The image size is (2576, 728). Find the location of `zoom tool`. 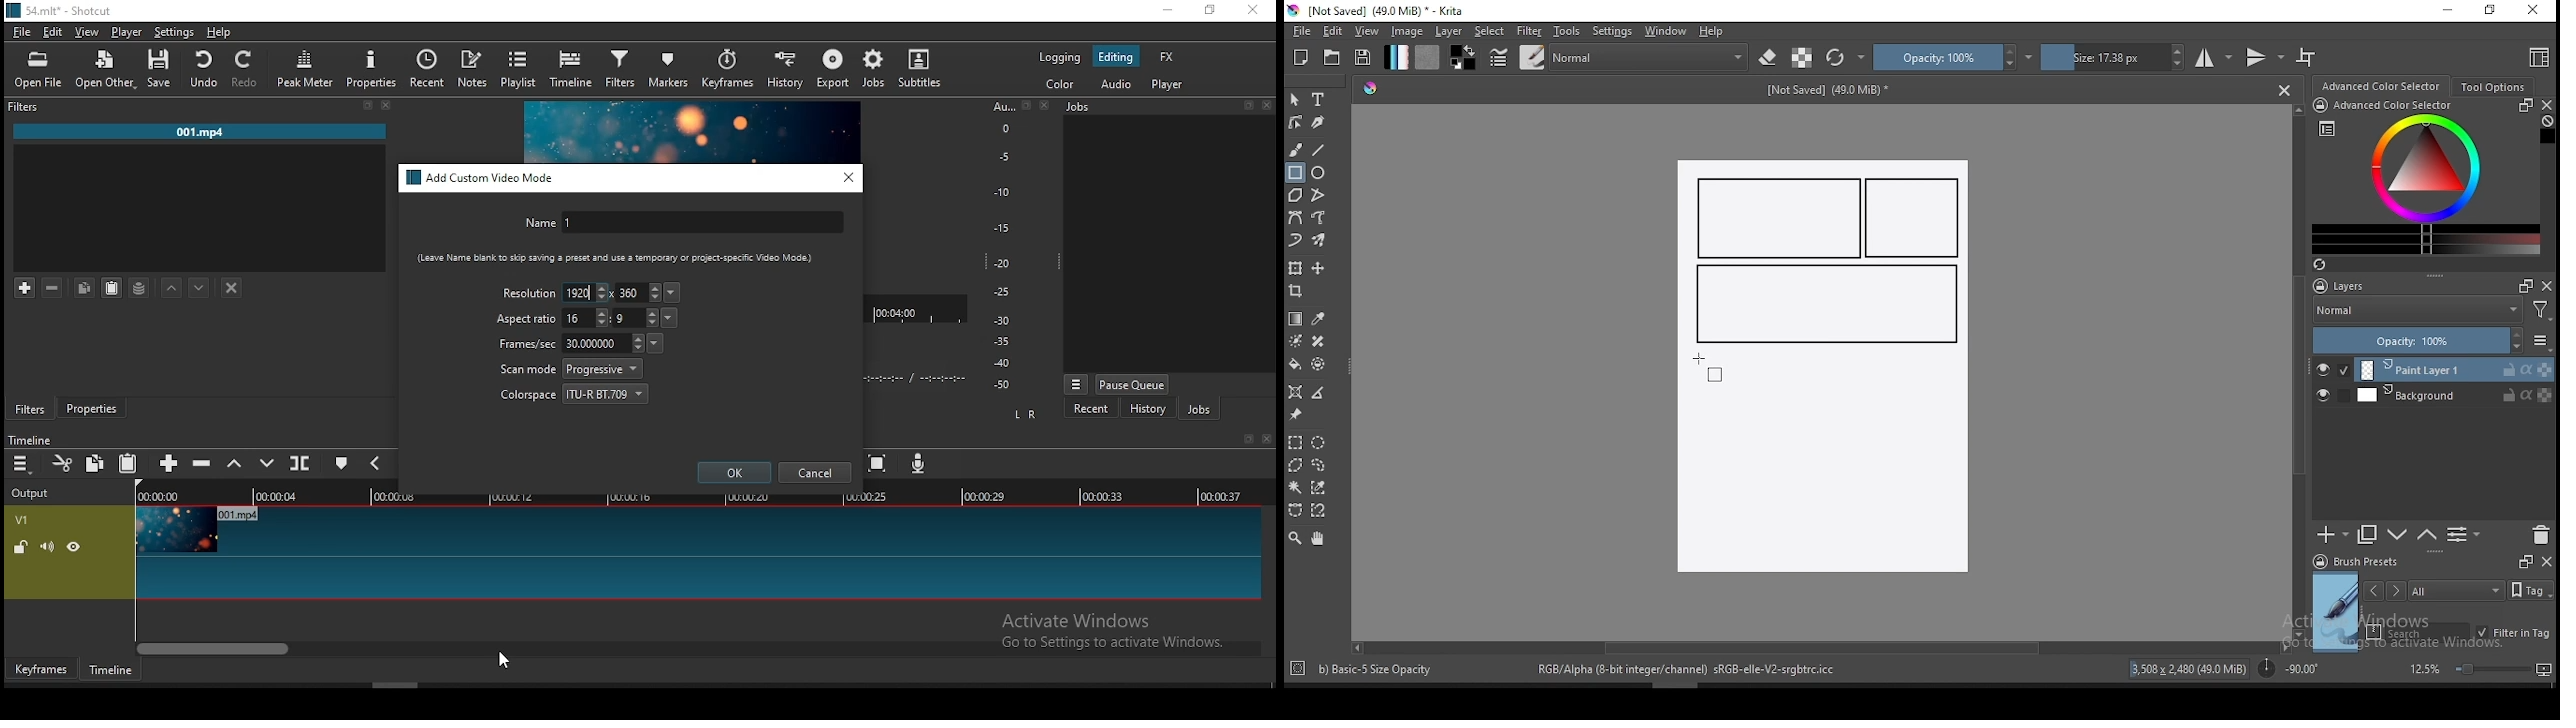

zoom tool is located at coordinates (1295, 537).